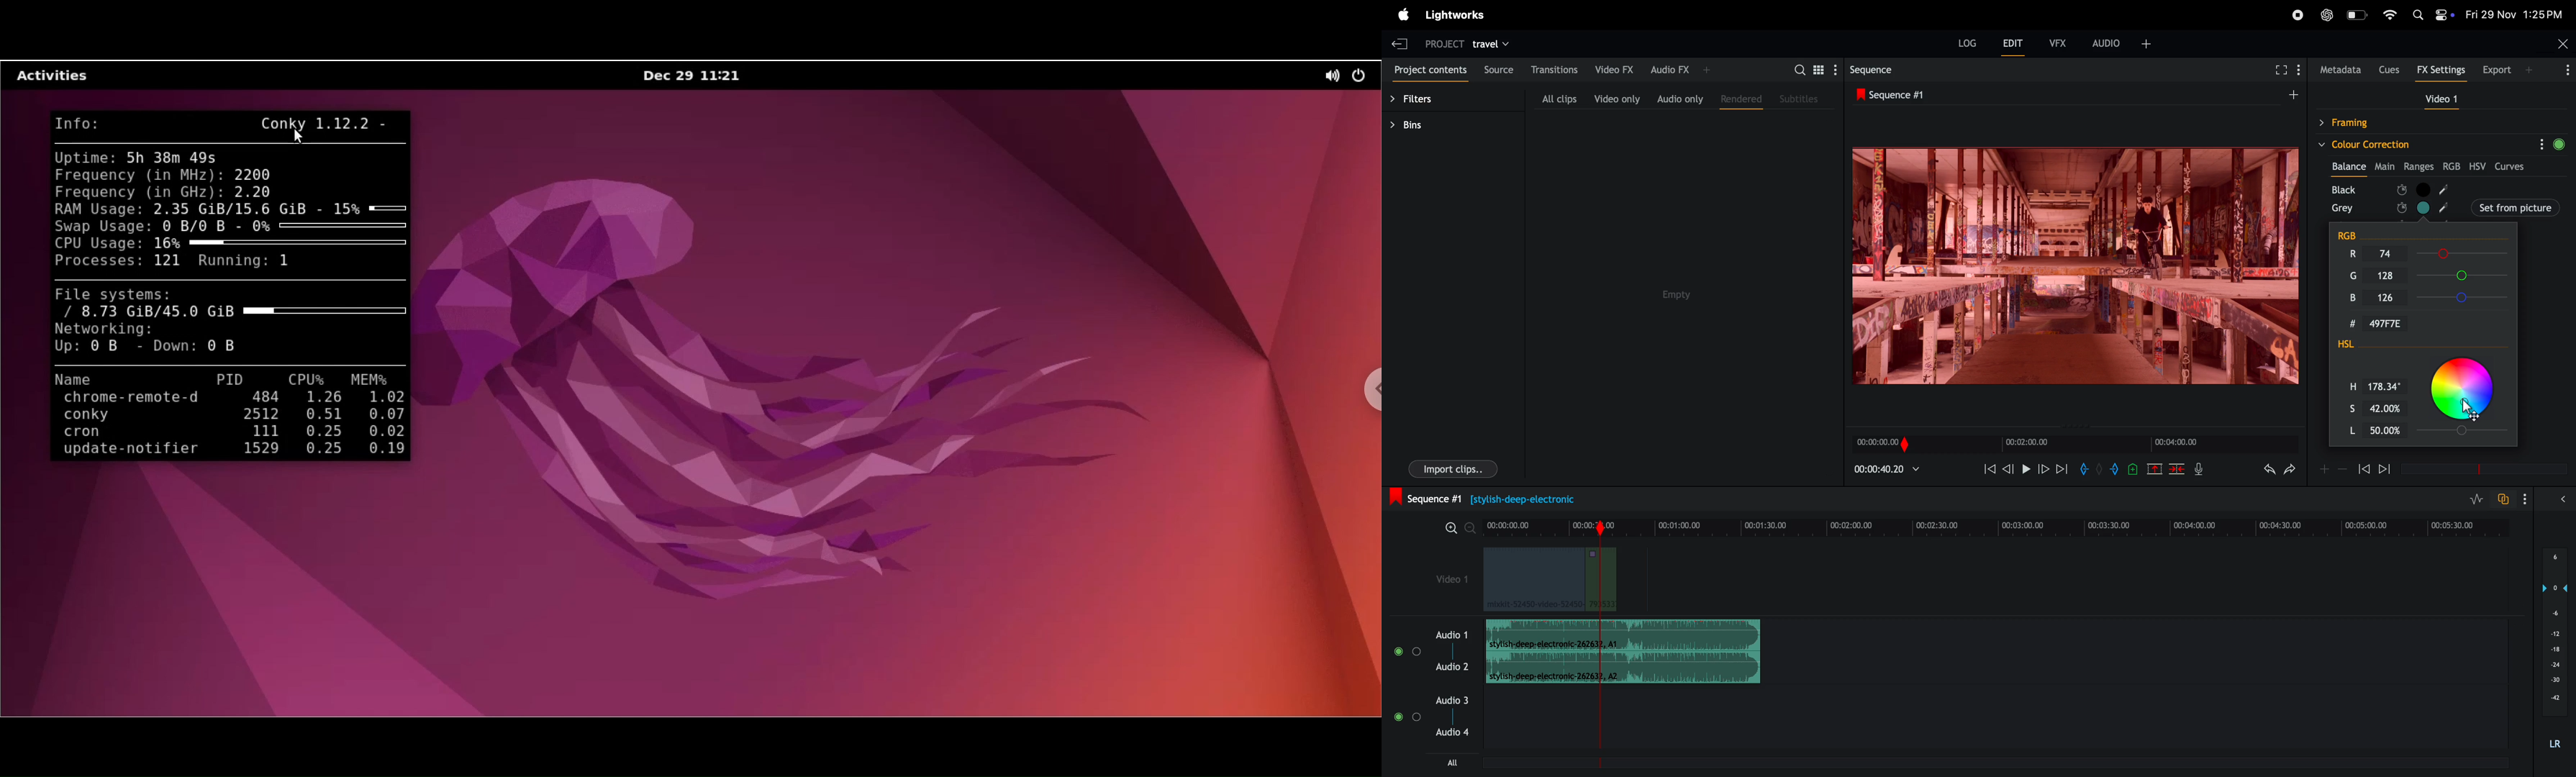 The height and width of the screenshot is (784, 2576). What do you see at coordinates (1884, 68) in the screenshot?
I see `sequence` at bounding box center [1884, 68].